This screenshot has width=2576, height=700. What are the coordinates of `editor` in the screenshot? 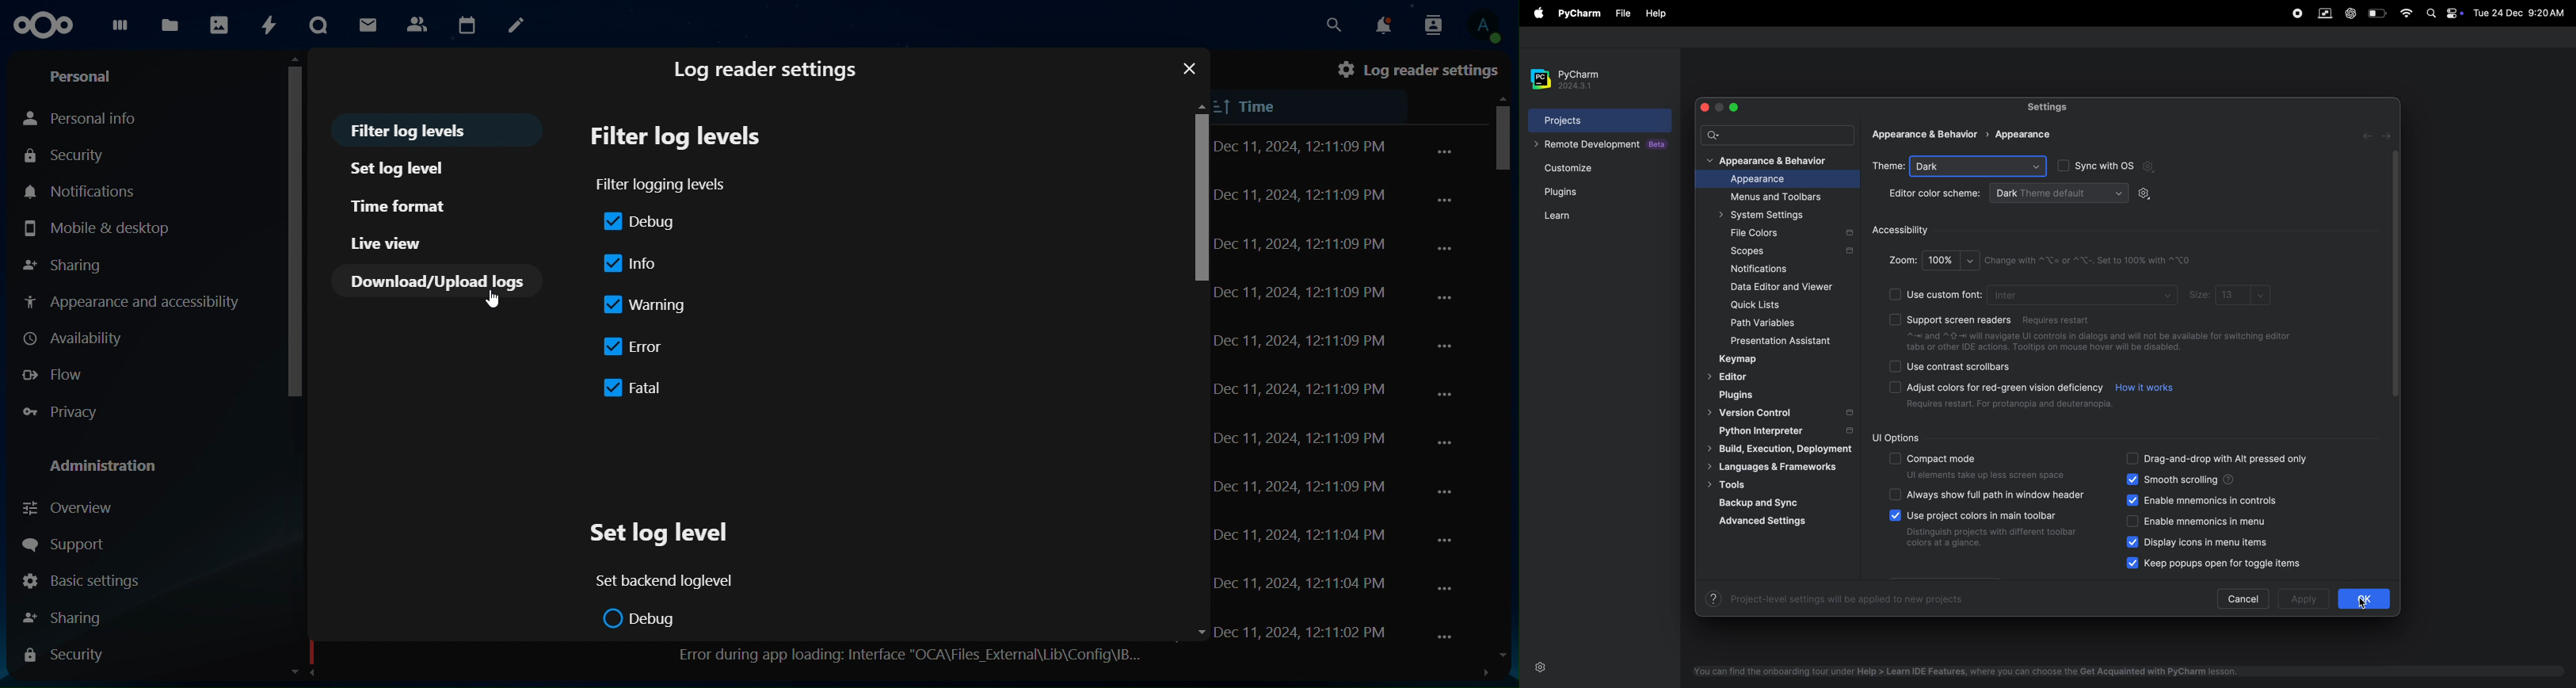 It's located at (1730, 378).